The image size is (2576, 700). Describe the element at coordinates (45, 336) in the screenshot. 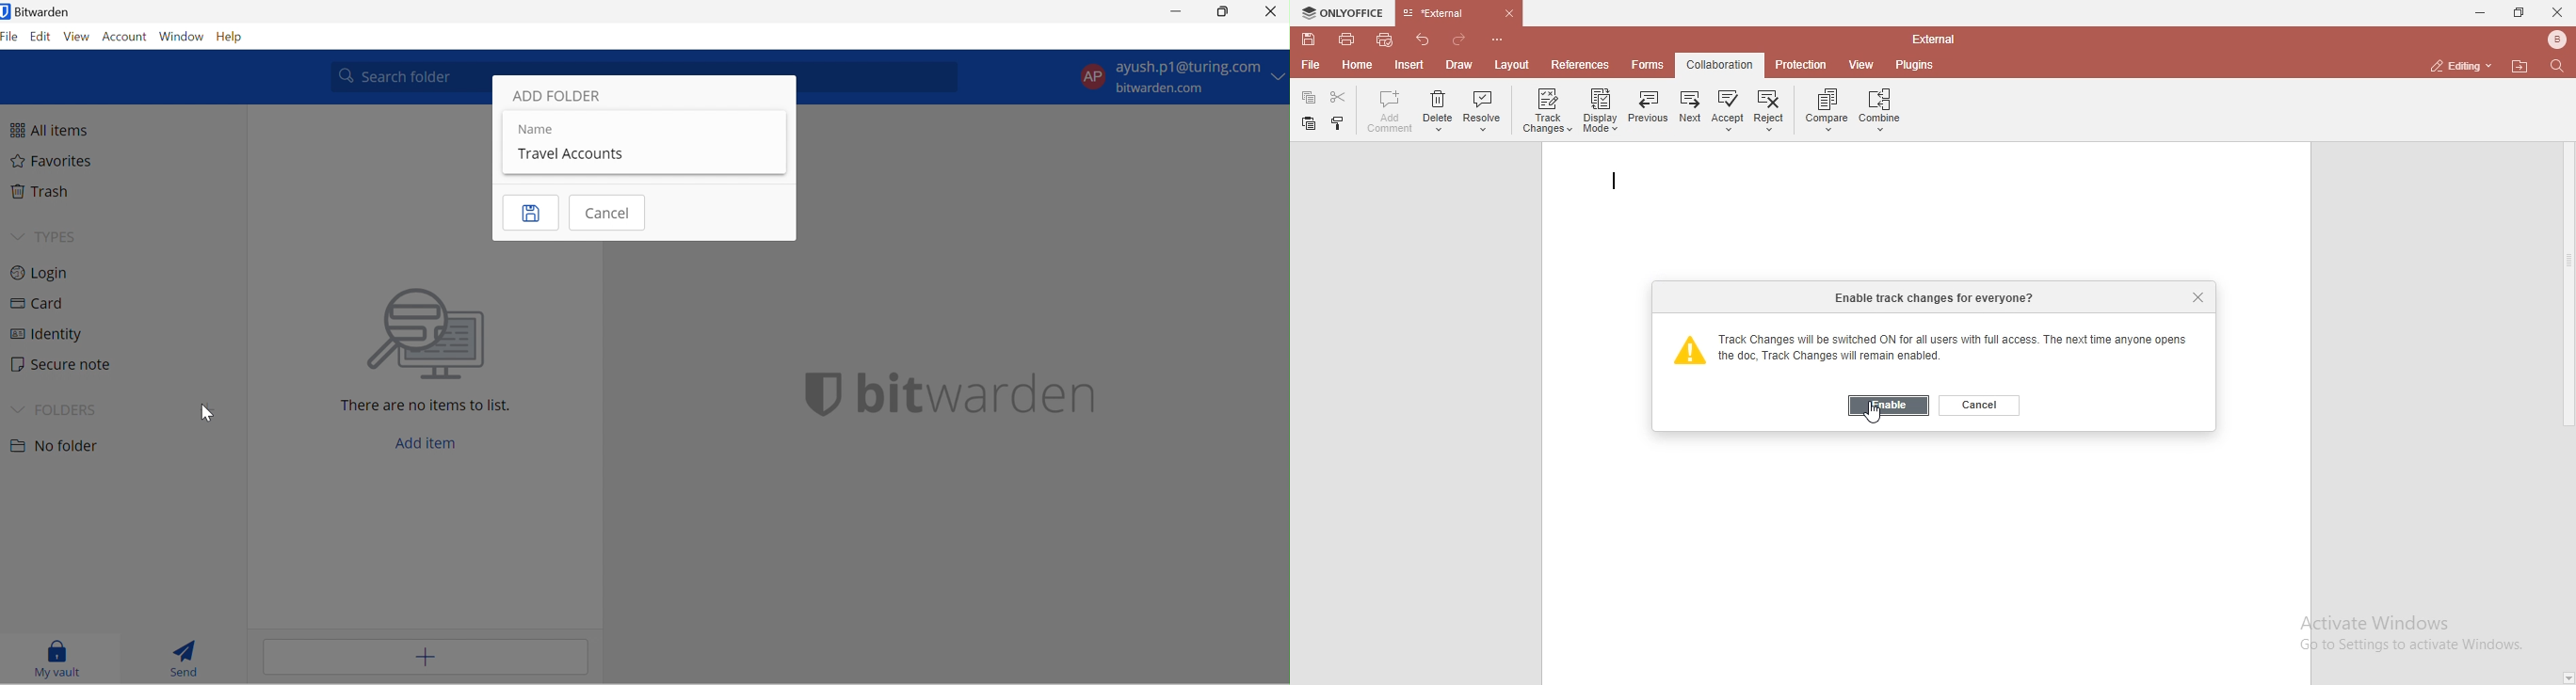

I see `Identity` at that location.